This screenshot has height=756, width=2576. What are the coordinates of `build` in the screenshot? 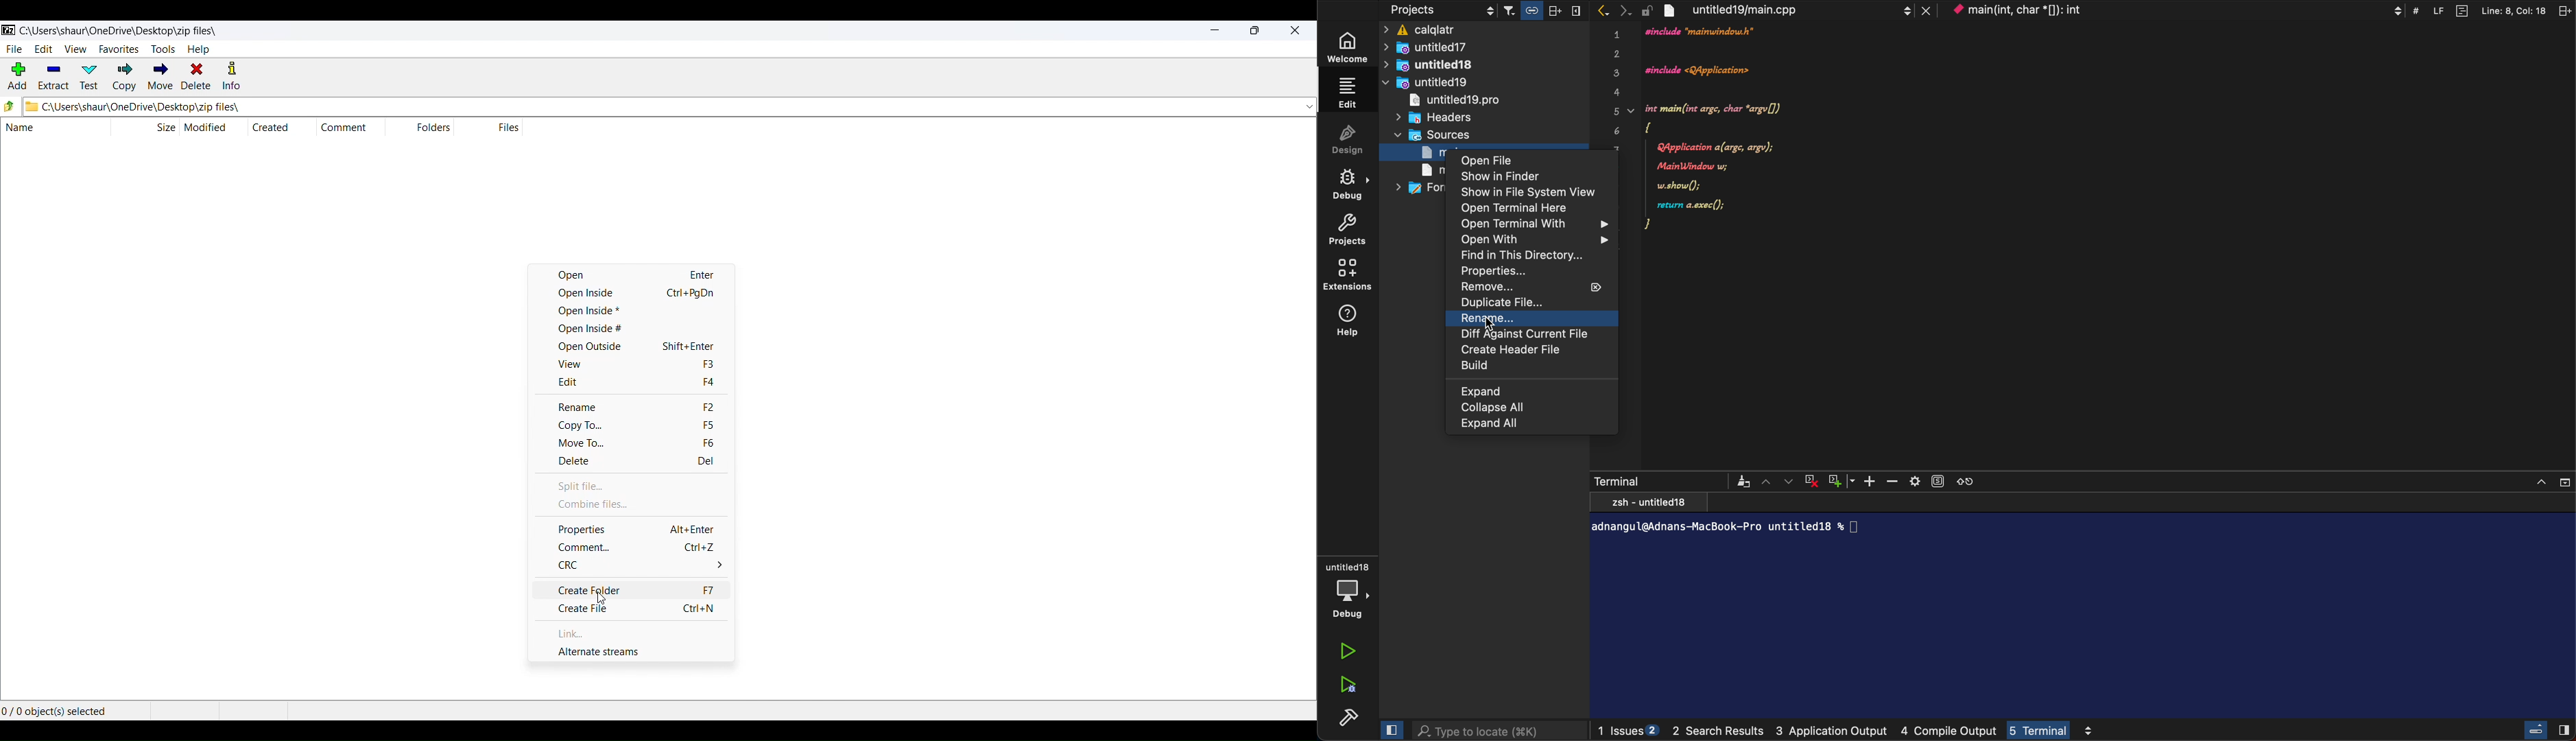 It's located at (1349, 718).